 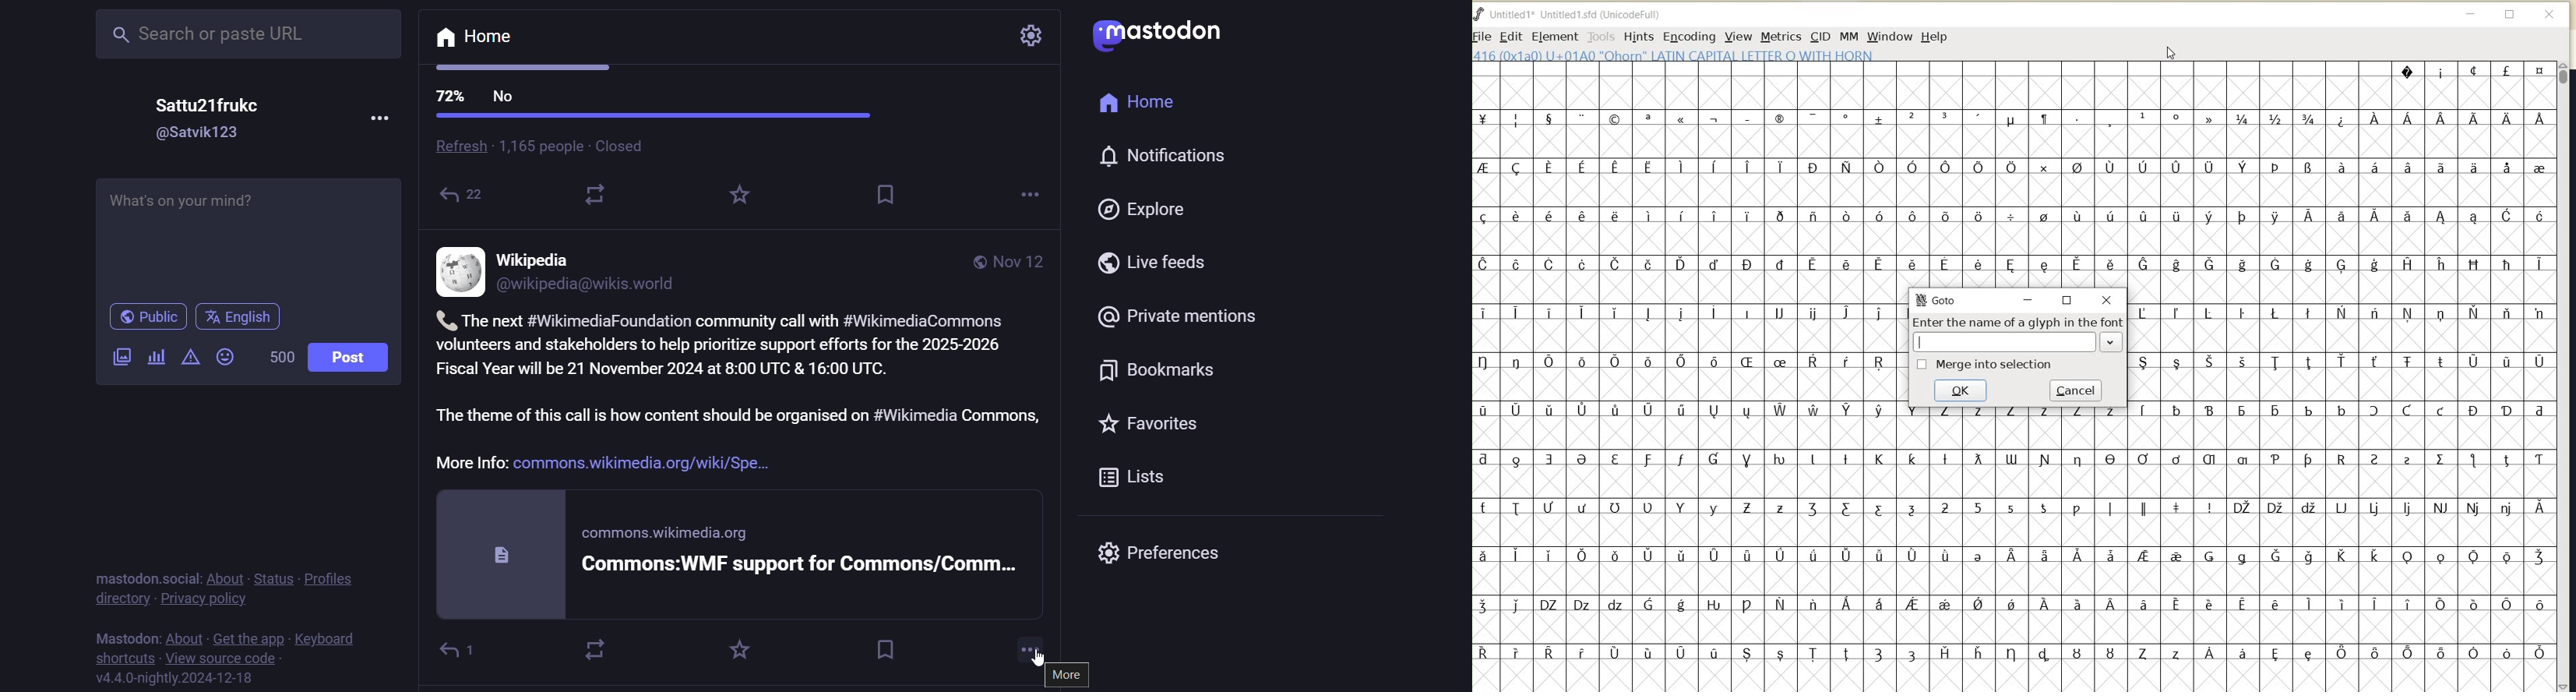 What do you see at coordinates (2076, 389) in the screenshot?
I see `cancel` at bounding box center [2076, 389].